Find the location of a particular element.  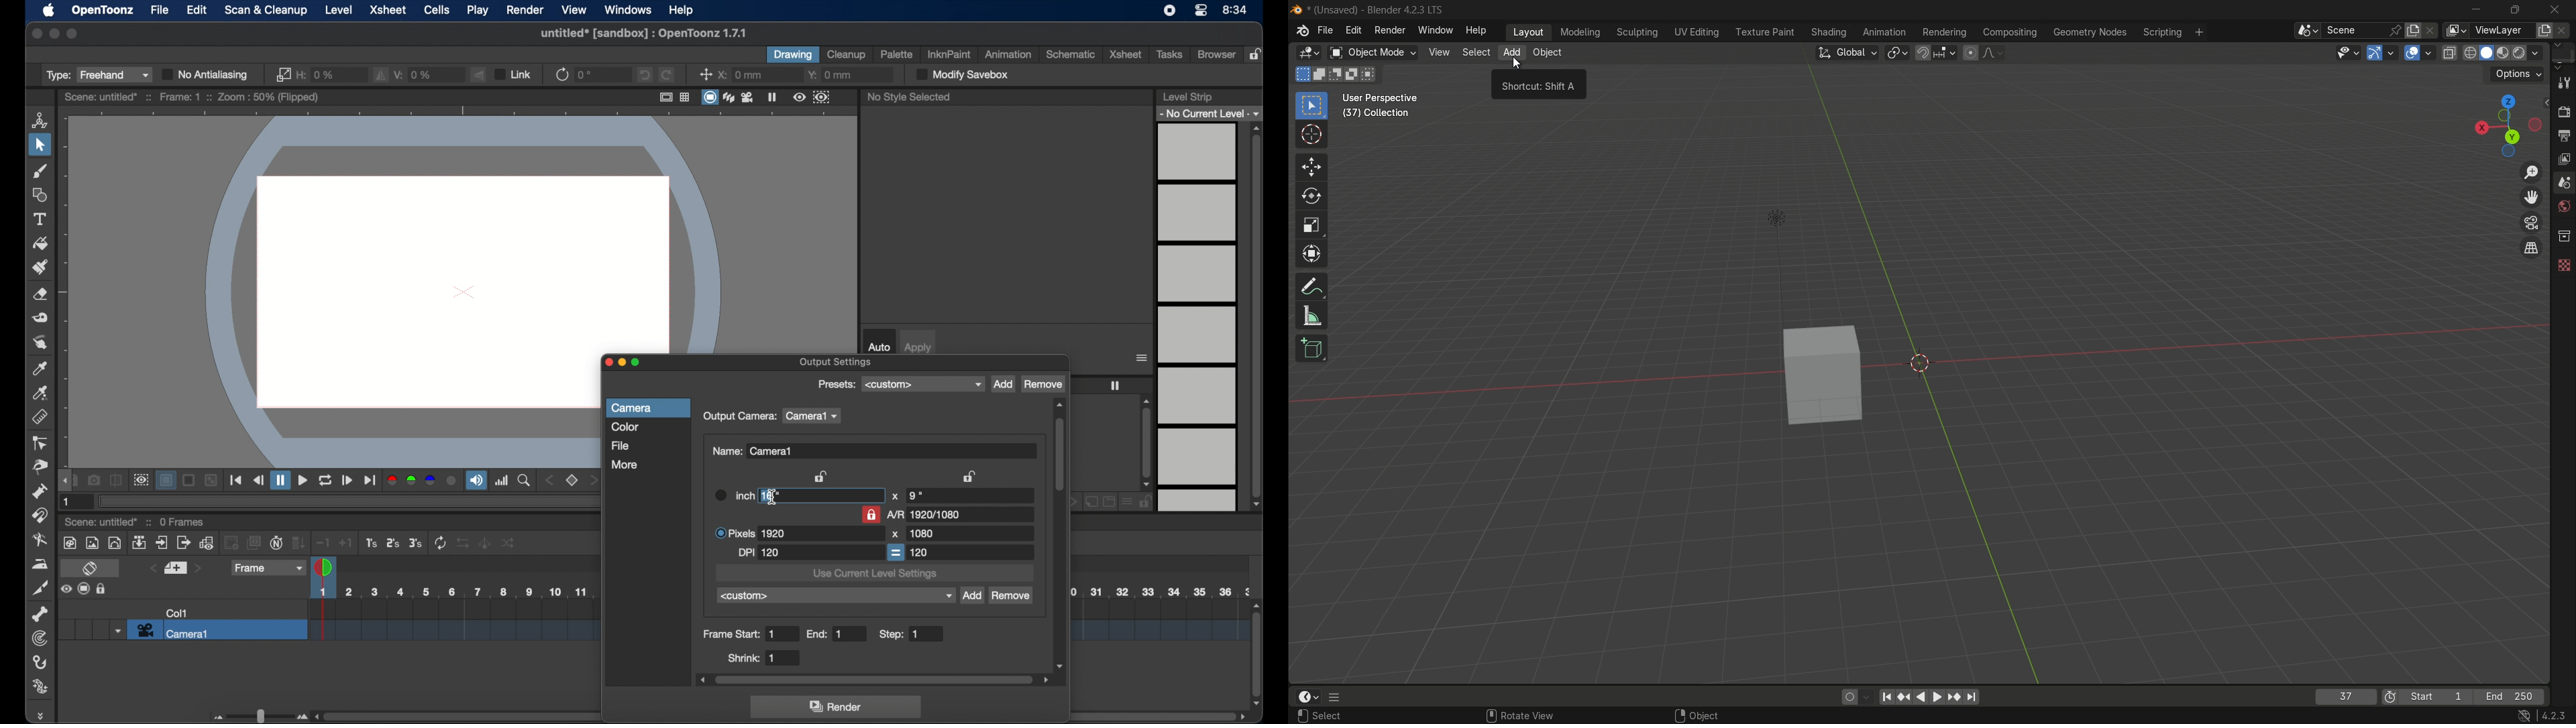

frame is located at coordinates (266, 568).